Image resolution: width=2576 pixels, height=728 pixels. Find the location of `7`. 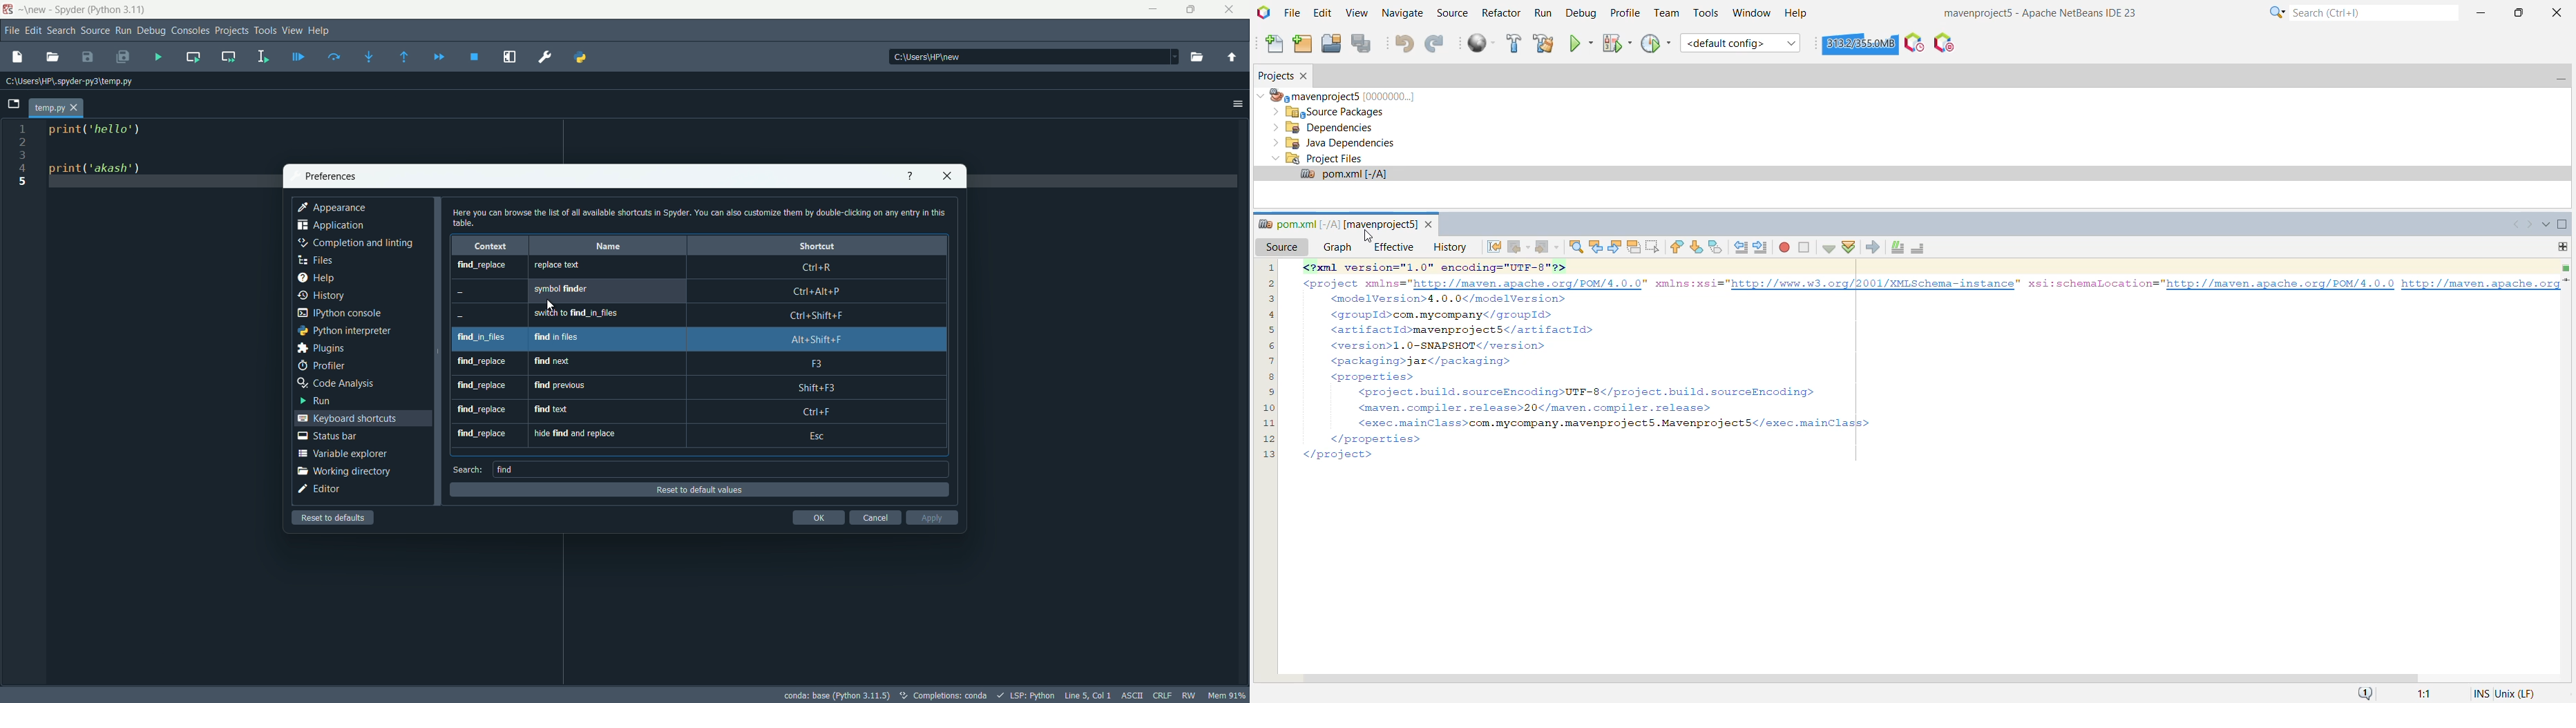

7 is located at coordinates (1270, 360).